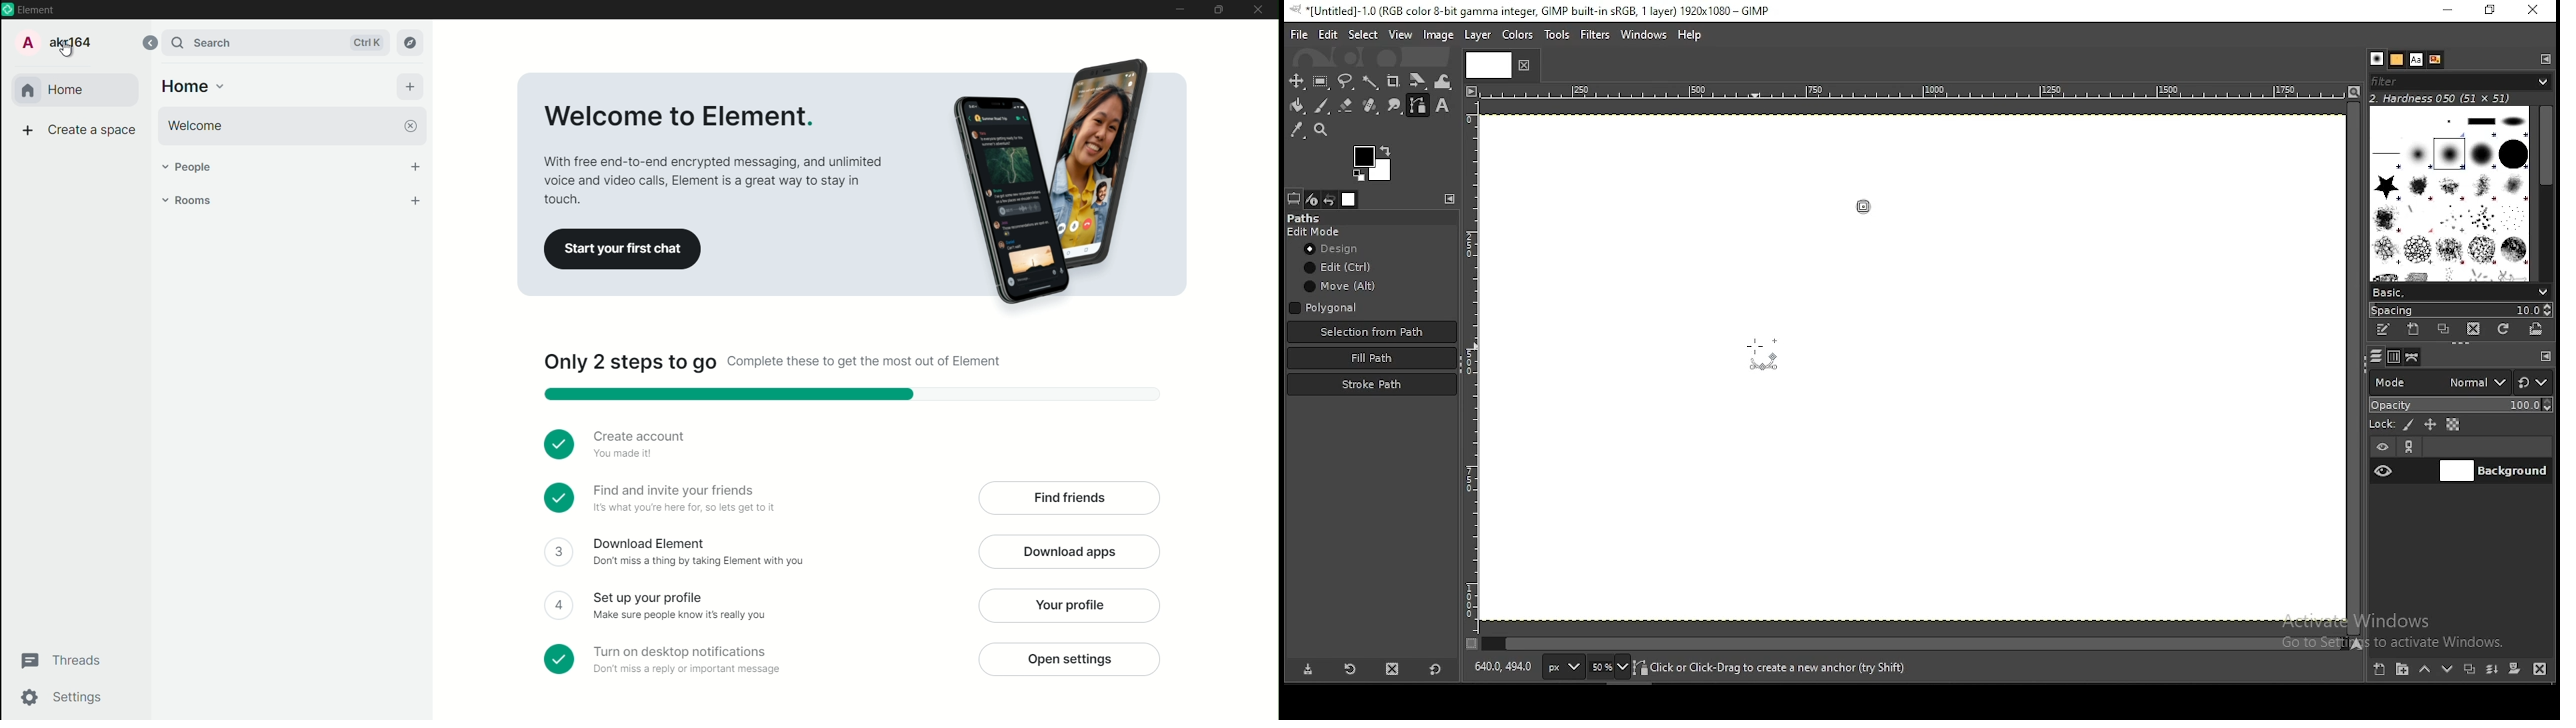 The width and height of the screenshot is (2576, 728). Describe the element at coordinates (2397, 60) in the screenshot. I see `patterns` at that location.